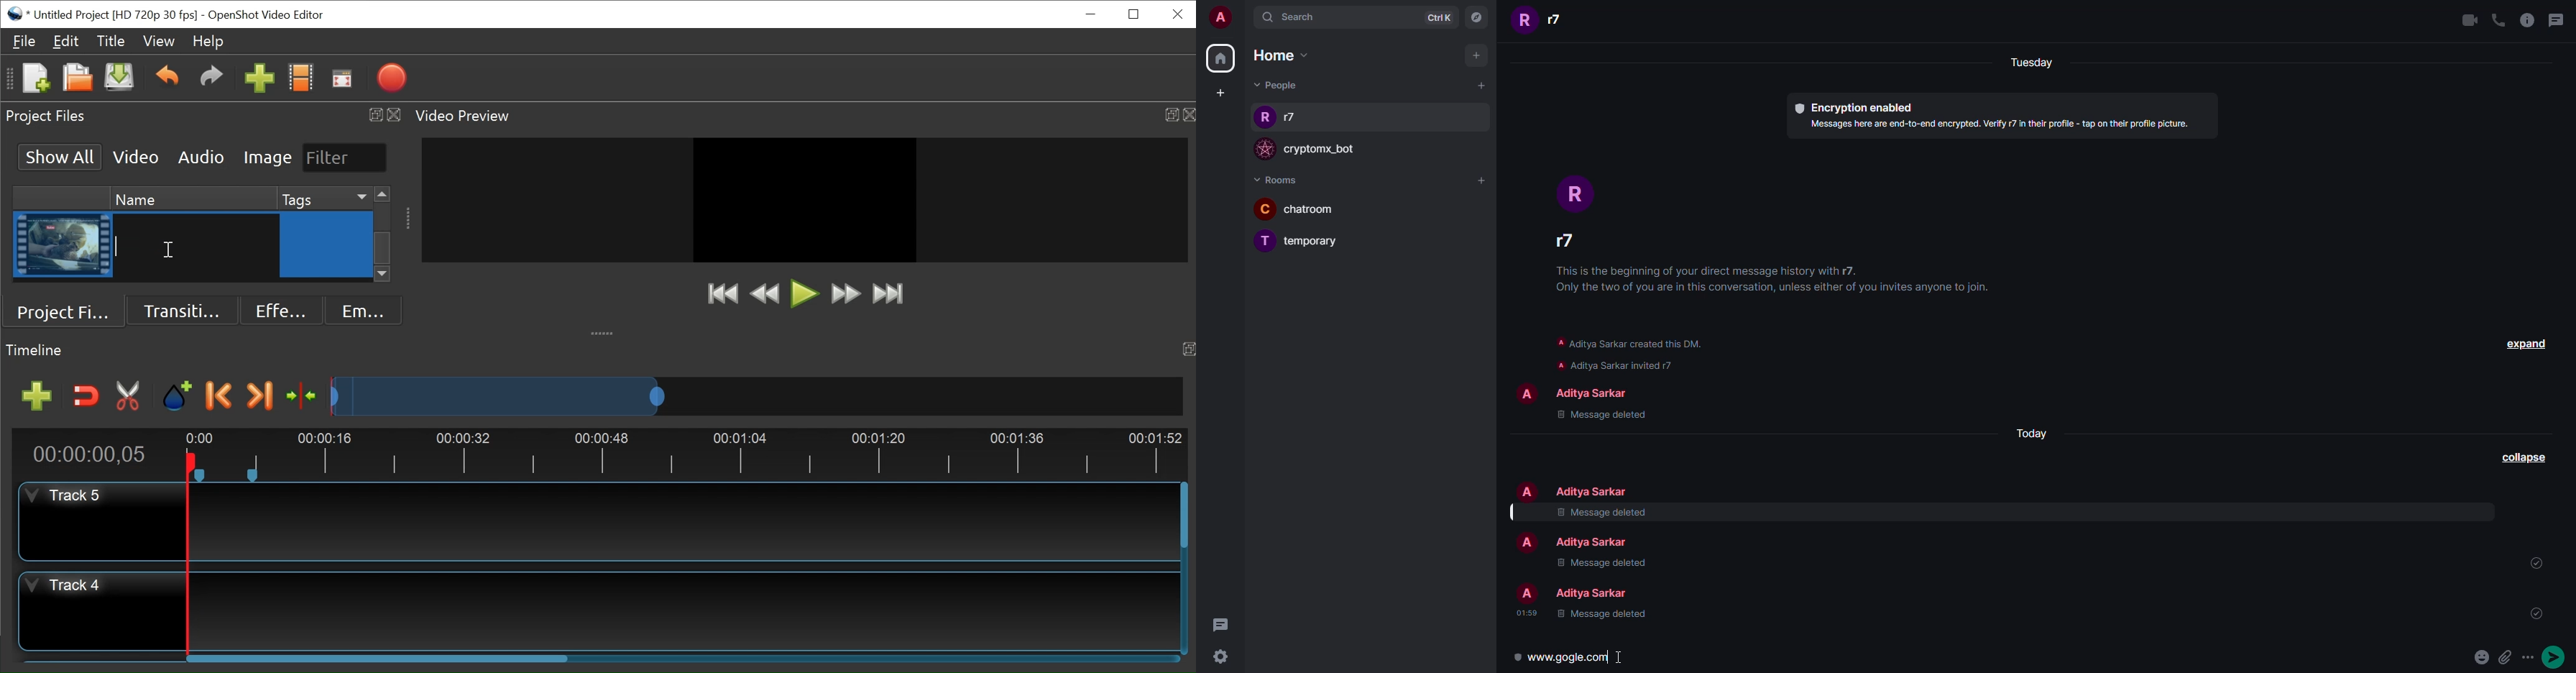 The height and width of the screenshot is (700, 2576). I want to click on collapse, so click(2520, 457).